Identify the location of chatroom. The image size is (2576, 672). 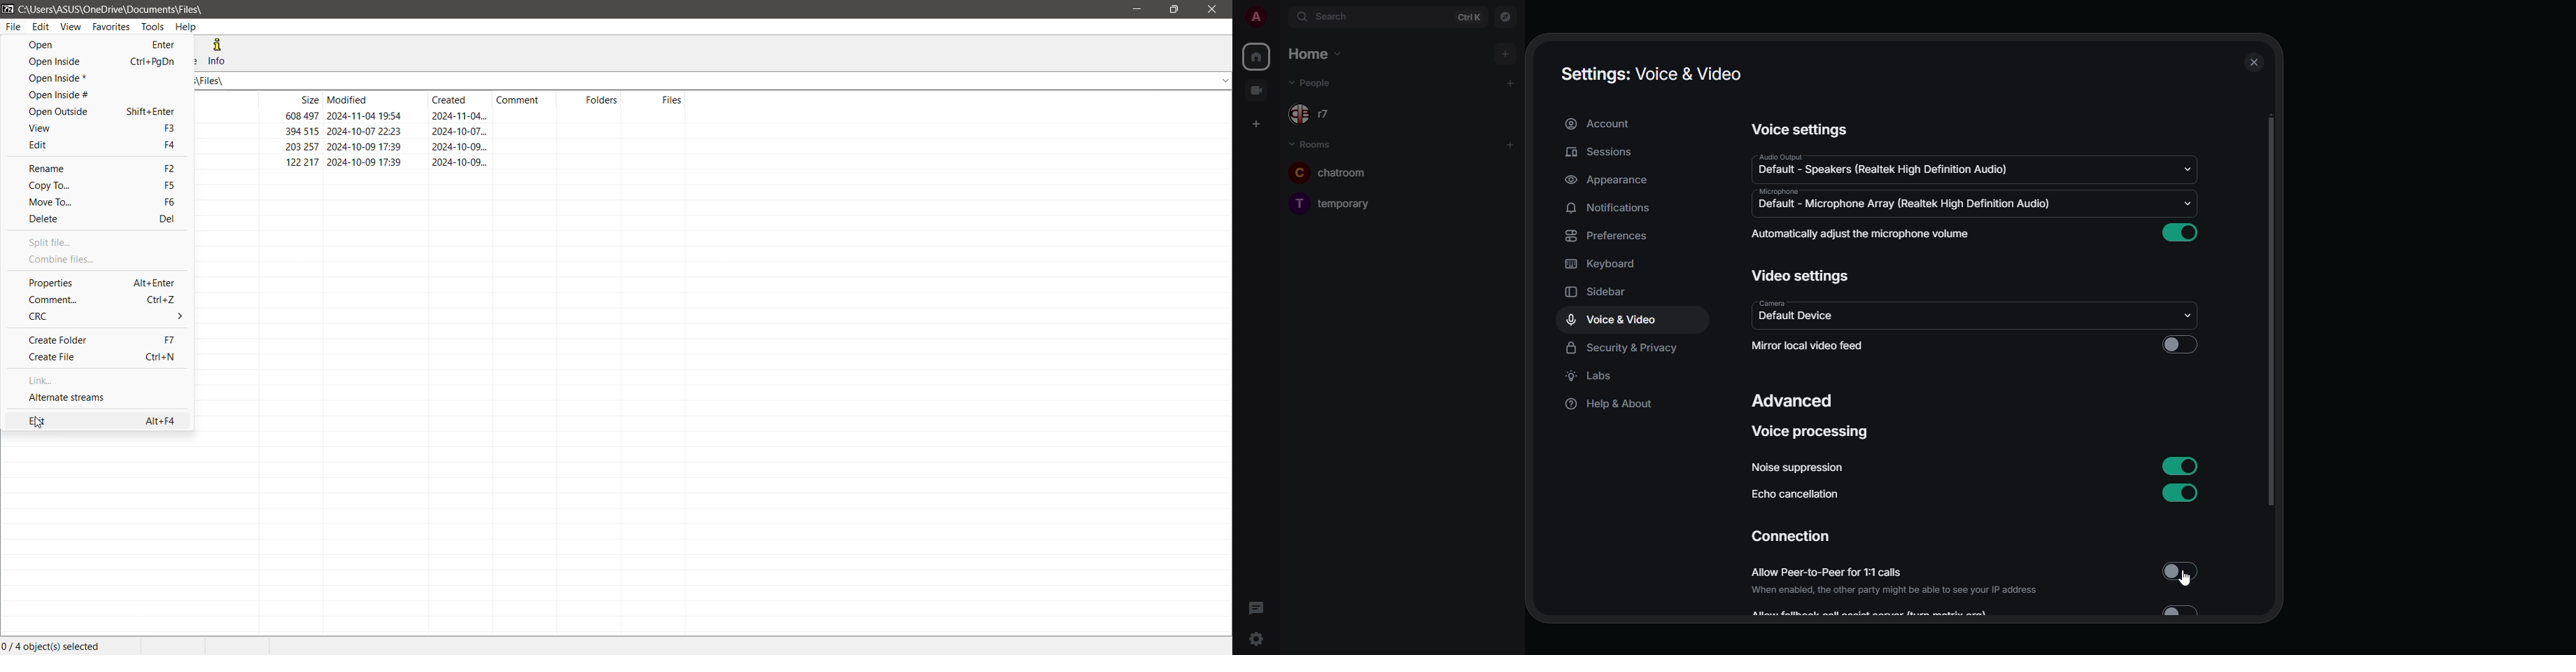
(1342, 172).